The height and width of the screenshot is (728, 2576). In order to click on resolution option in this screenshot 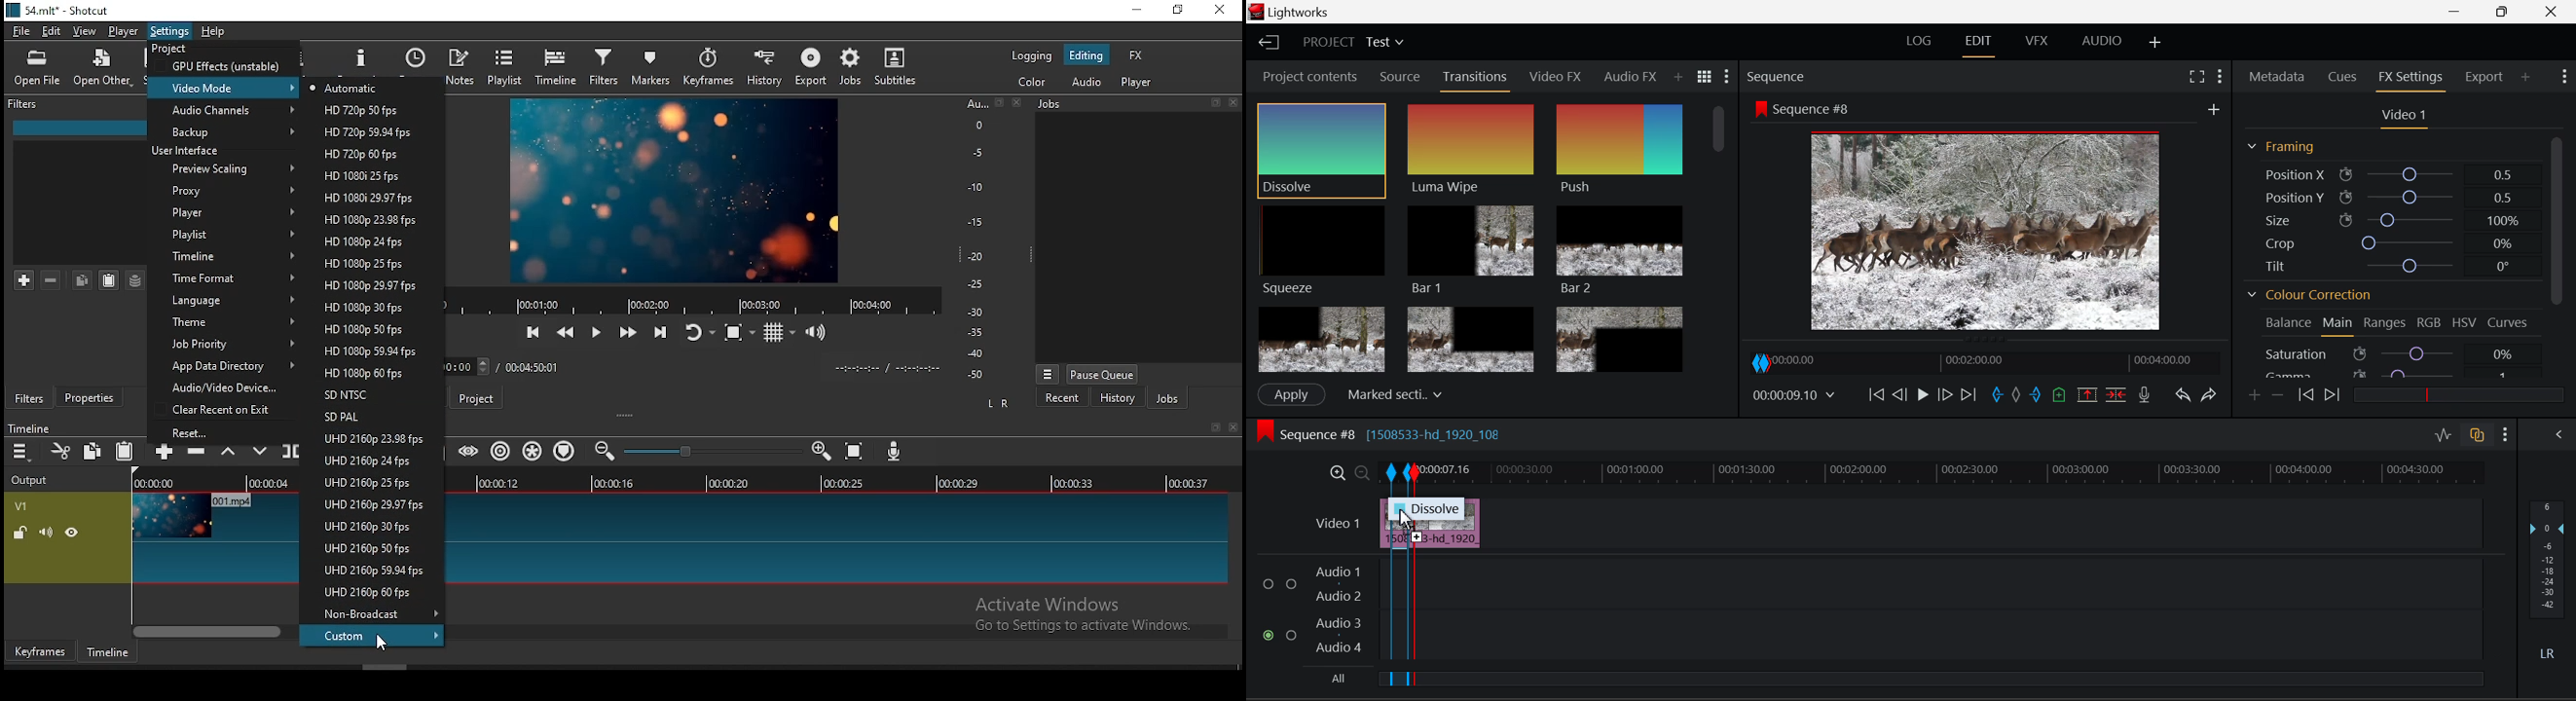, I will do `click(369, 394)`.